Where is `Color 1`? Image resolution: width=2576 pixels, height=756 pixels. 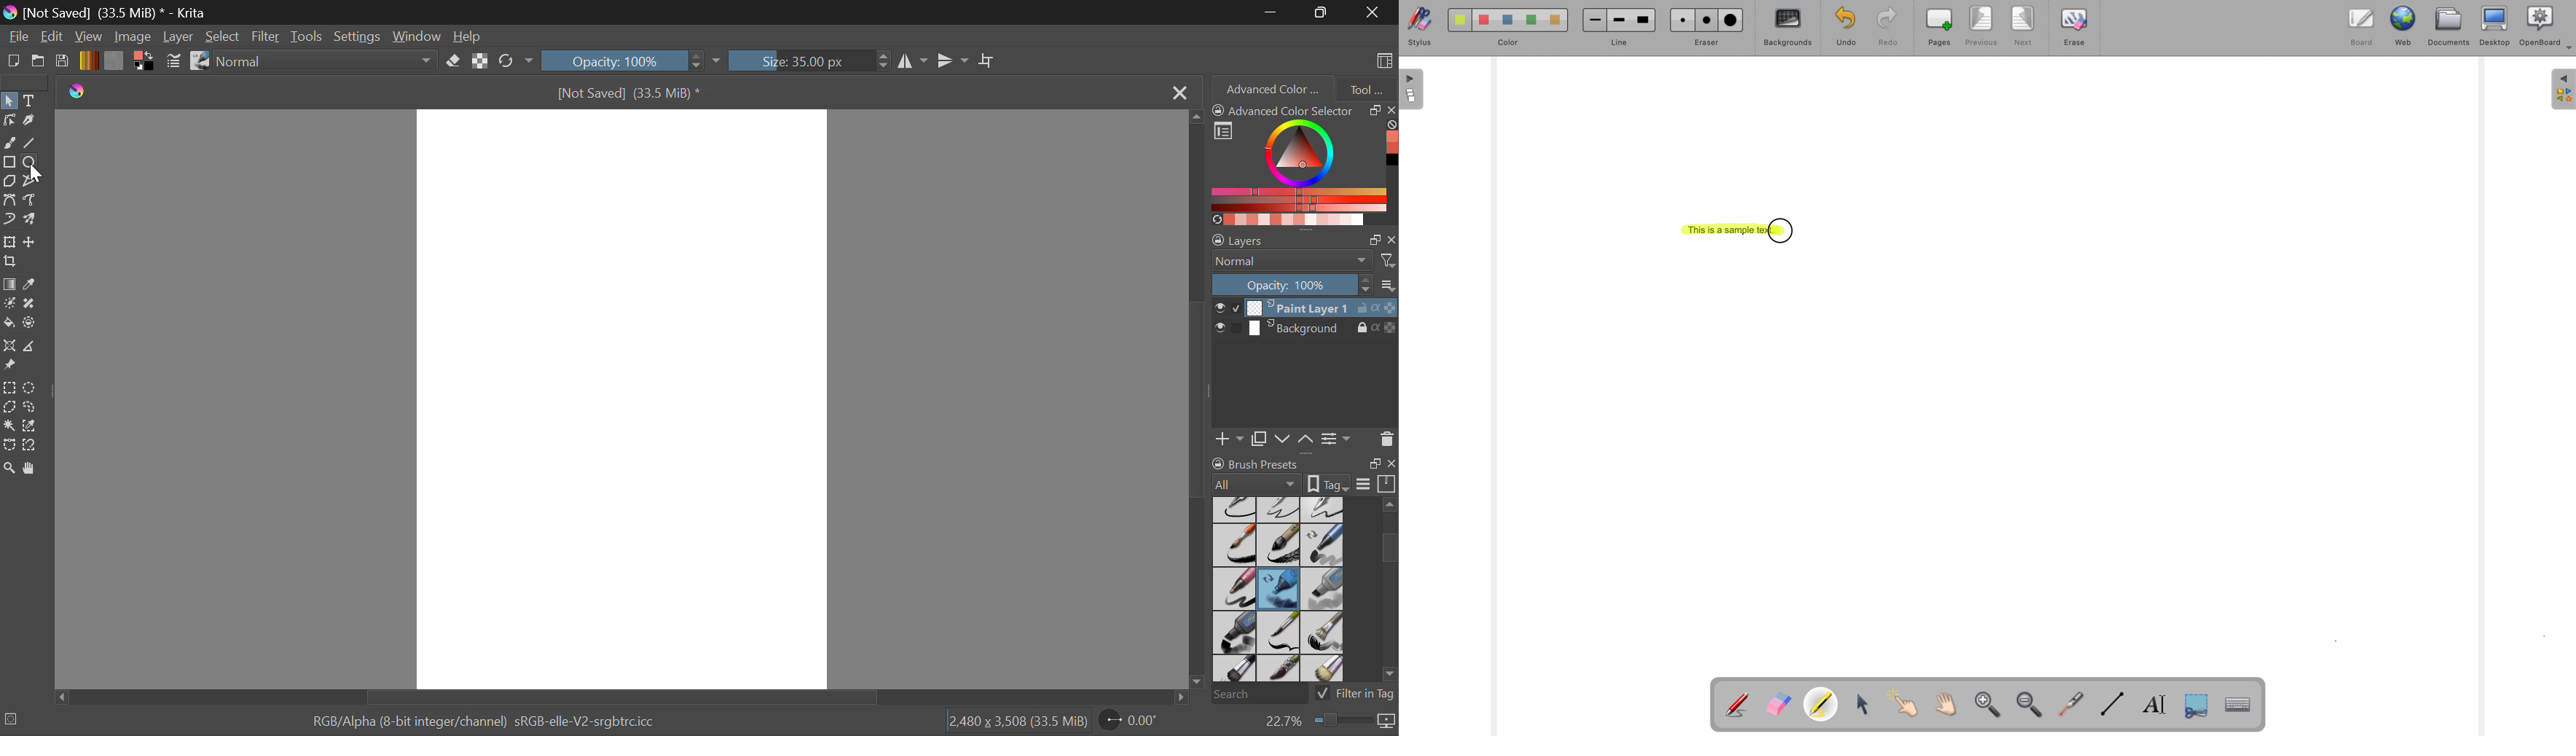 Color 1 is located at coordinates (1461, 20).